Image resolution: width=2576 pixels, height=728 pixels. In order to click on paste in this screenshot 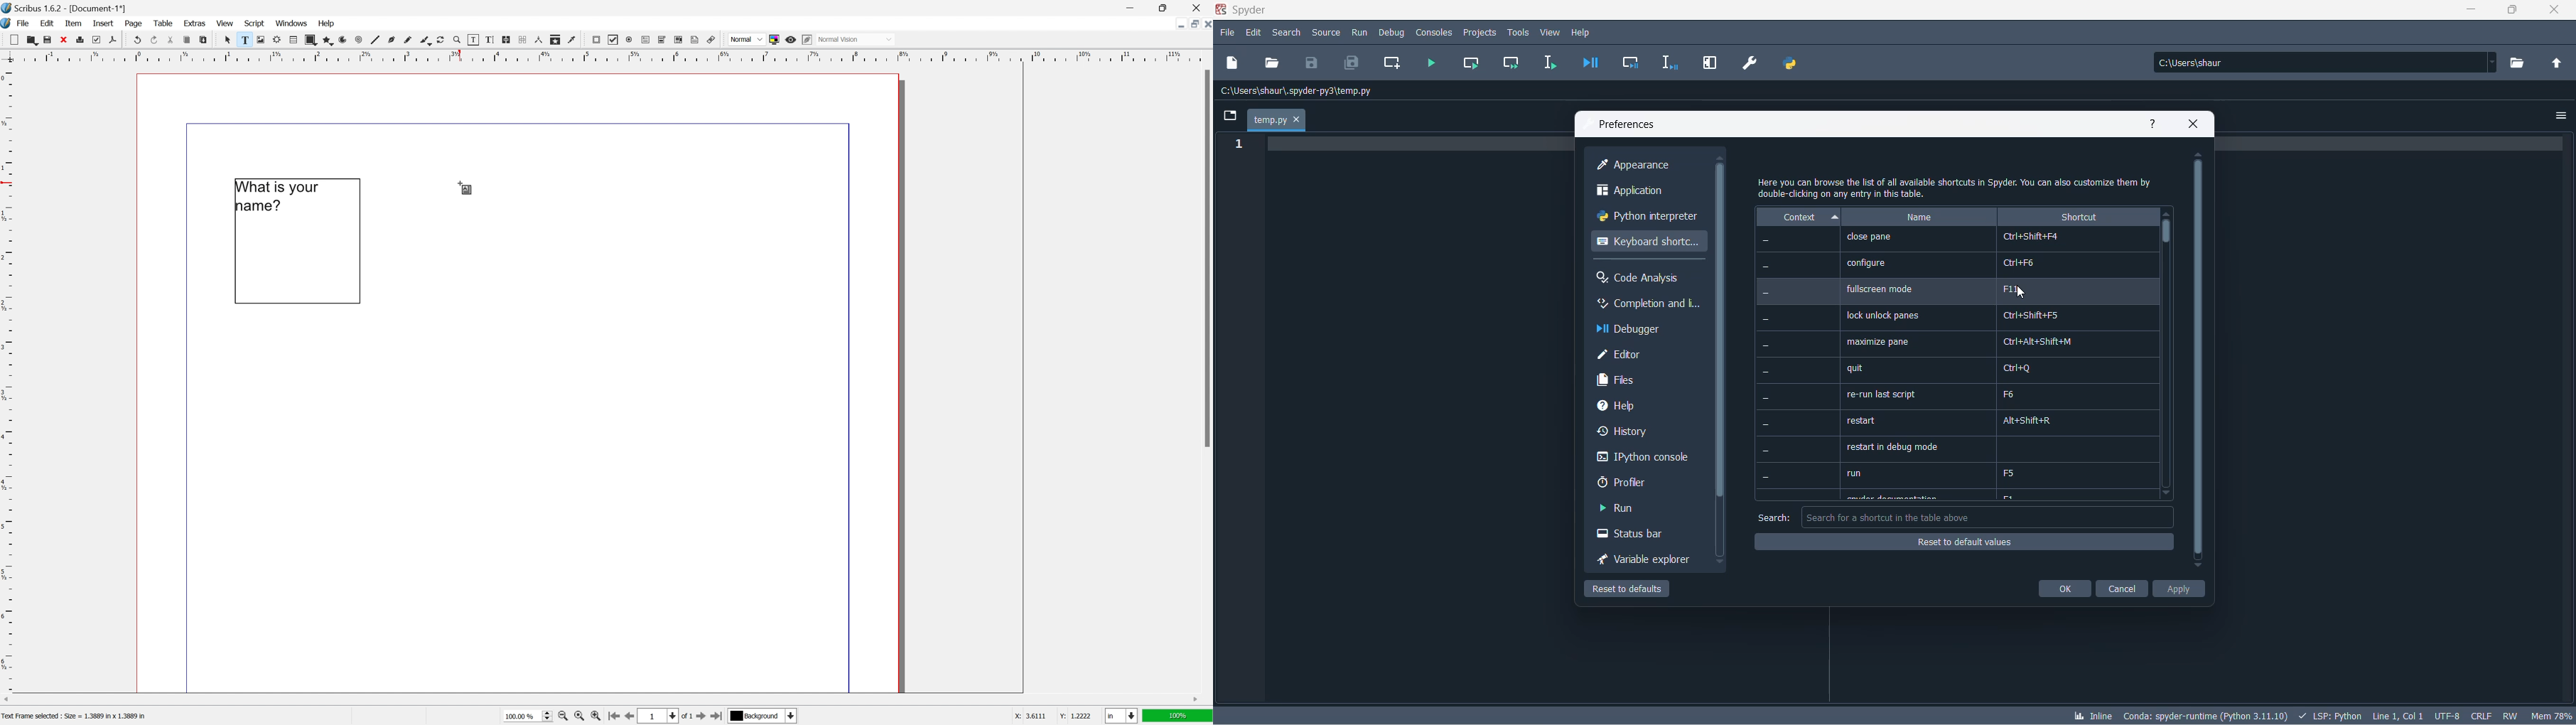, I will do `click(204, 40)`.